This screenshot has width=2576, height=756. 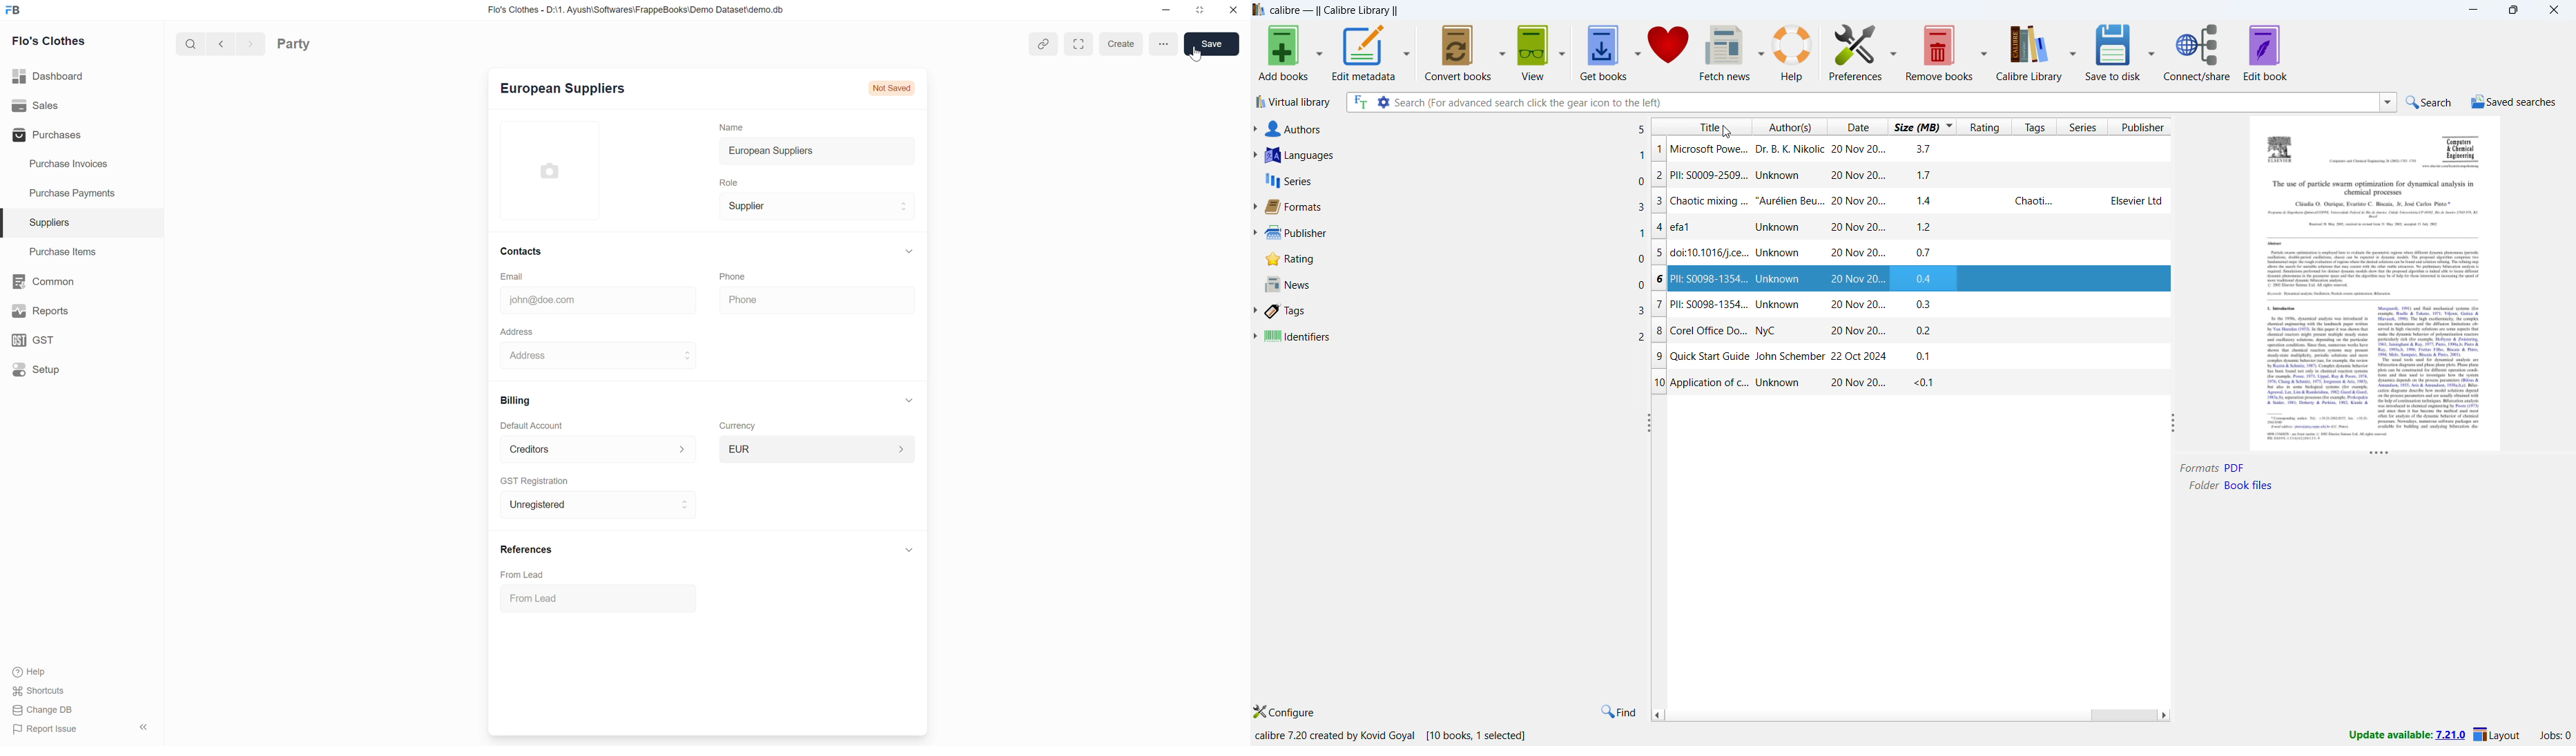 What do you see at coordinates (1198, 54) in the screenshot?
I see `cursor` at bounding box center [1198, 54].